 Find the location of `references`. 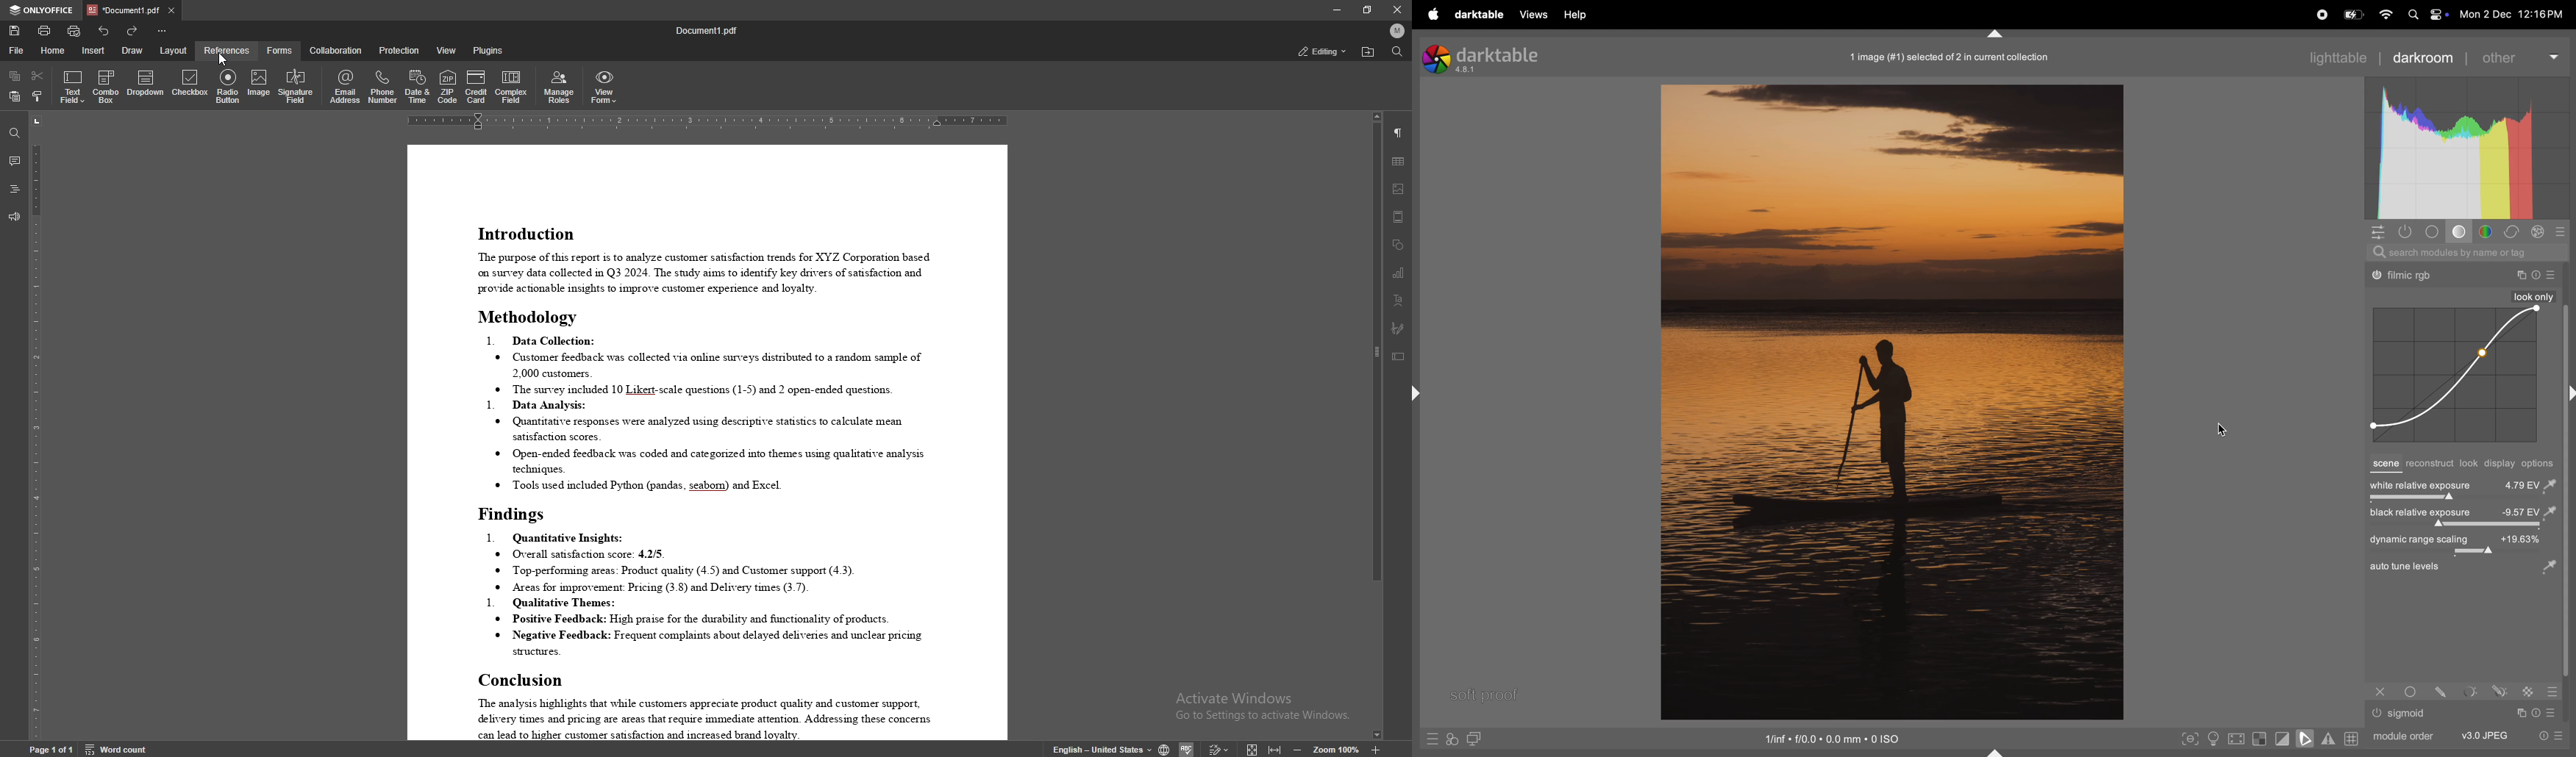

references is located at coordinates (227, 50).